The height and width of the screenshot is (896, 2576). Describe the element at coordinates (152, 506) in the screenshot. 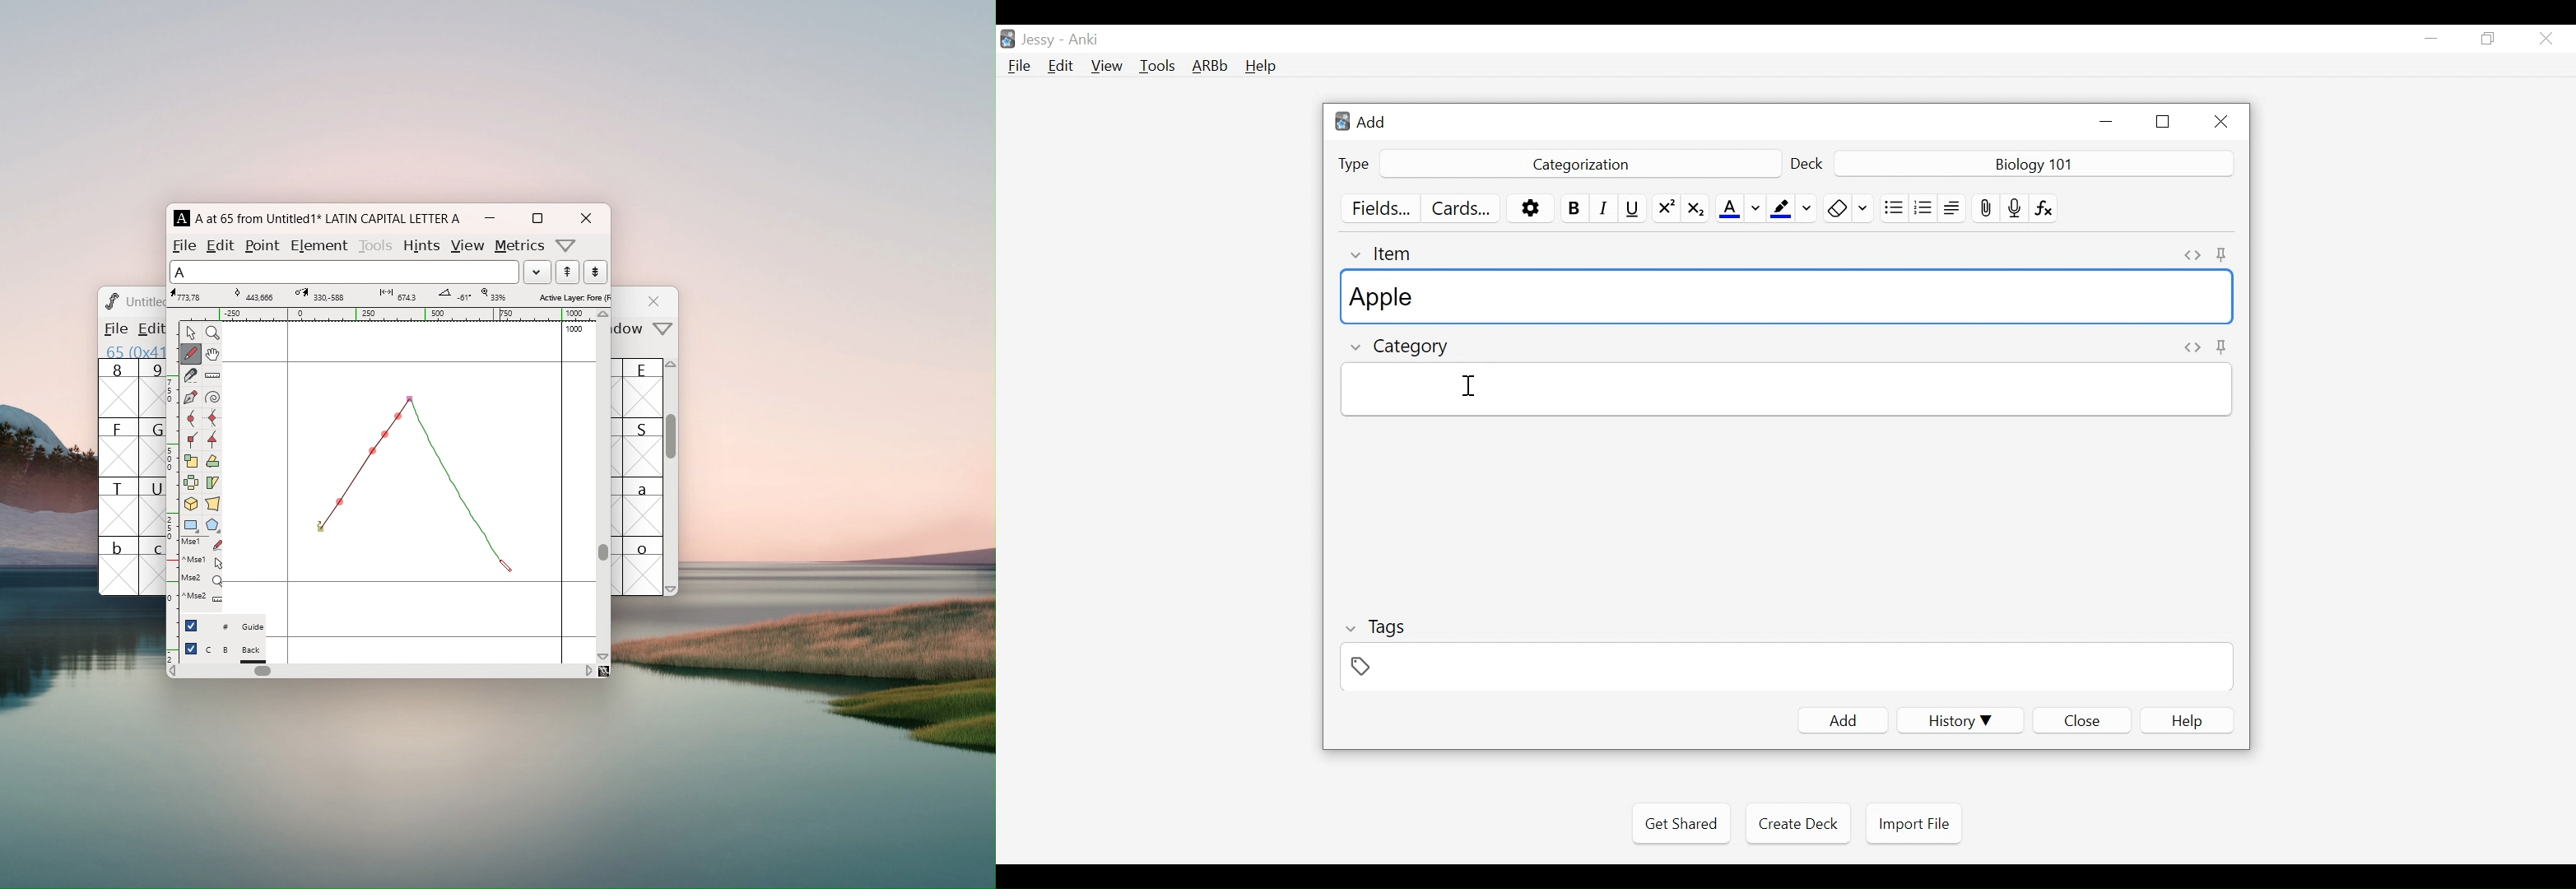

I see `U` at that location.